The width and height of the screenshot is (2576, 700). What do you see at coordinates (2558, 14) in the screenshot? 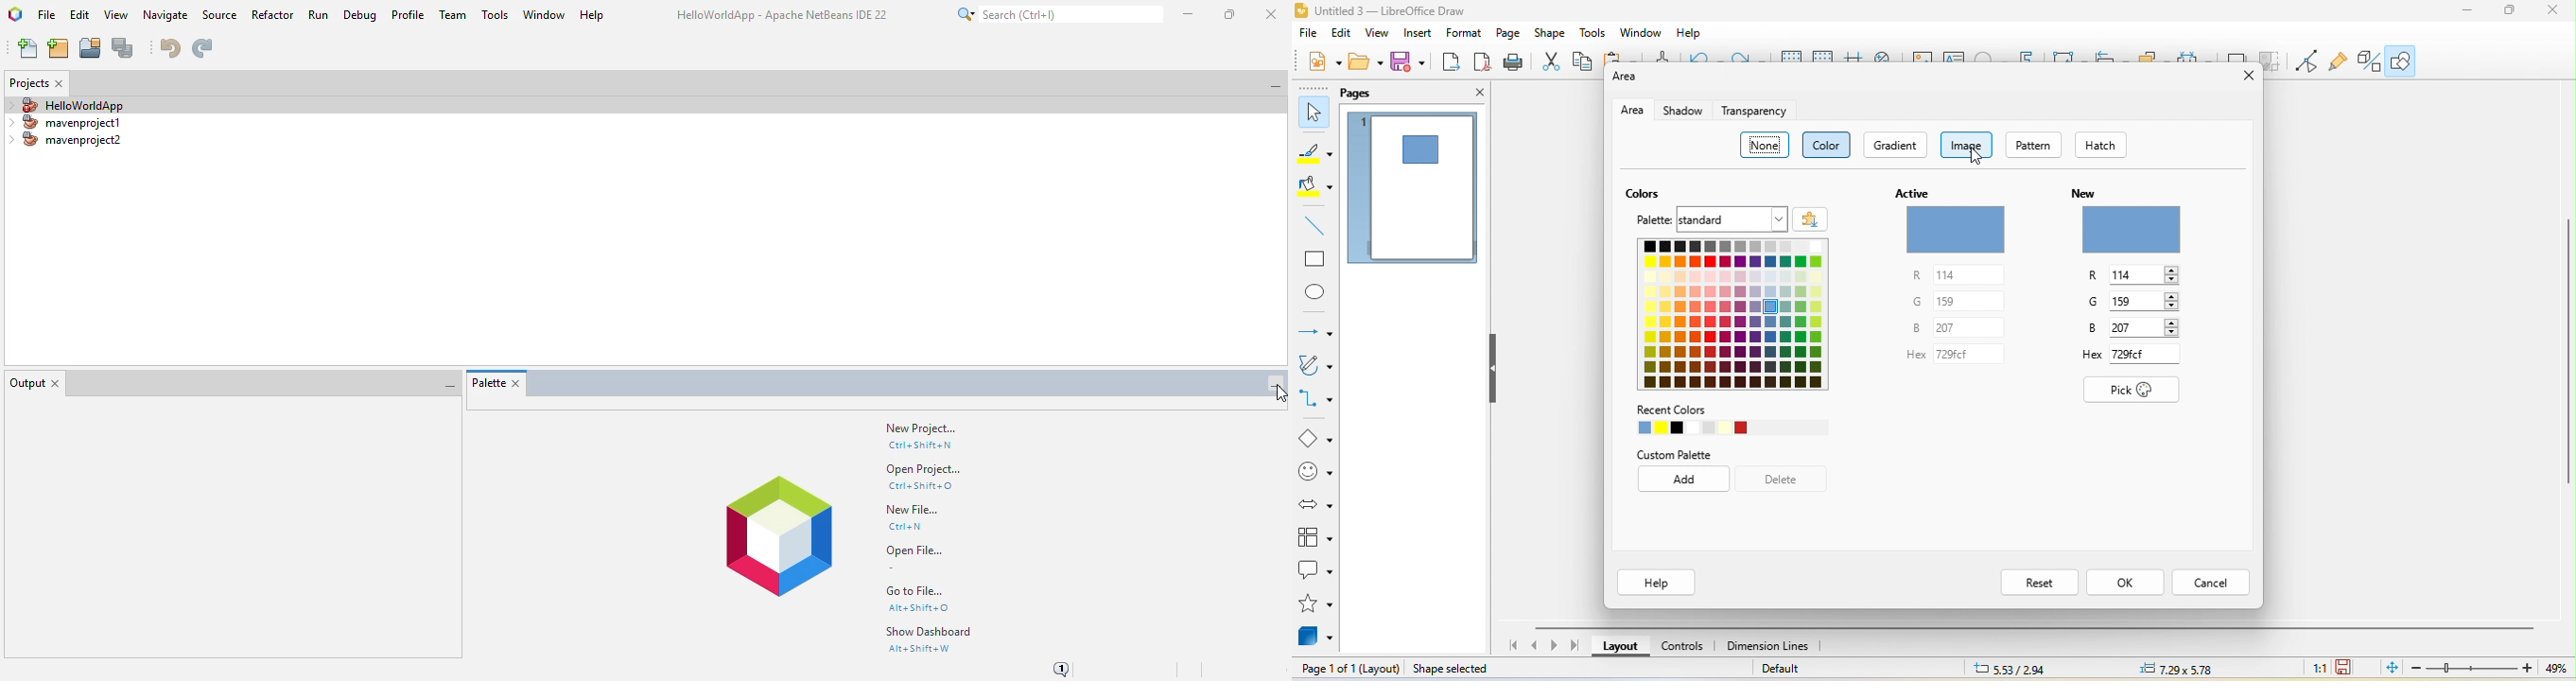
I see `close` at bounding box center [2558, 14].